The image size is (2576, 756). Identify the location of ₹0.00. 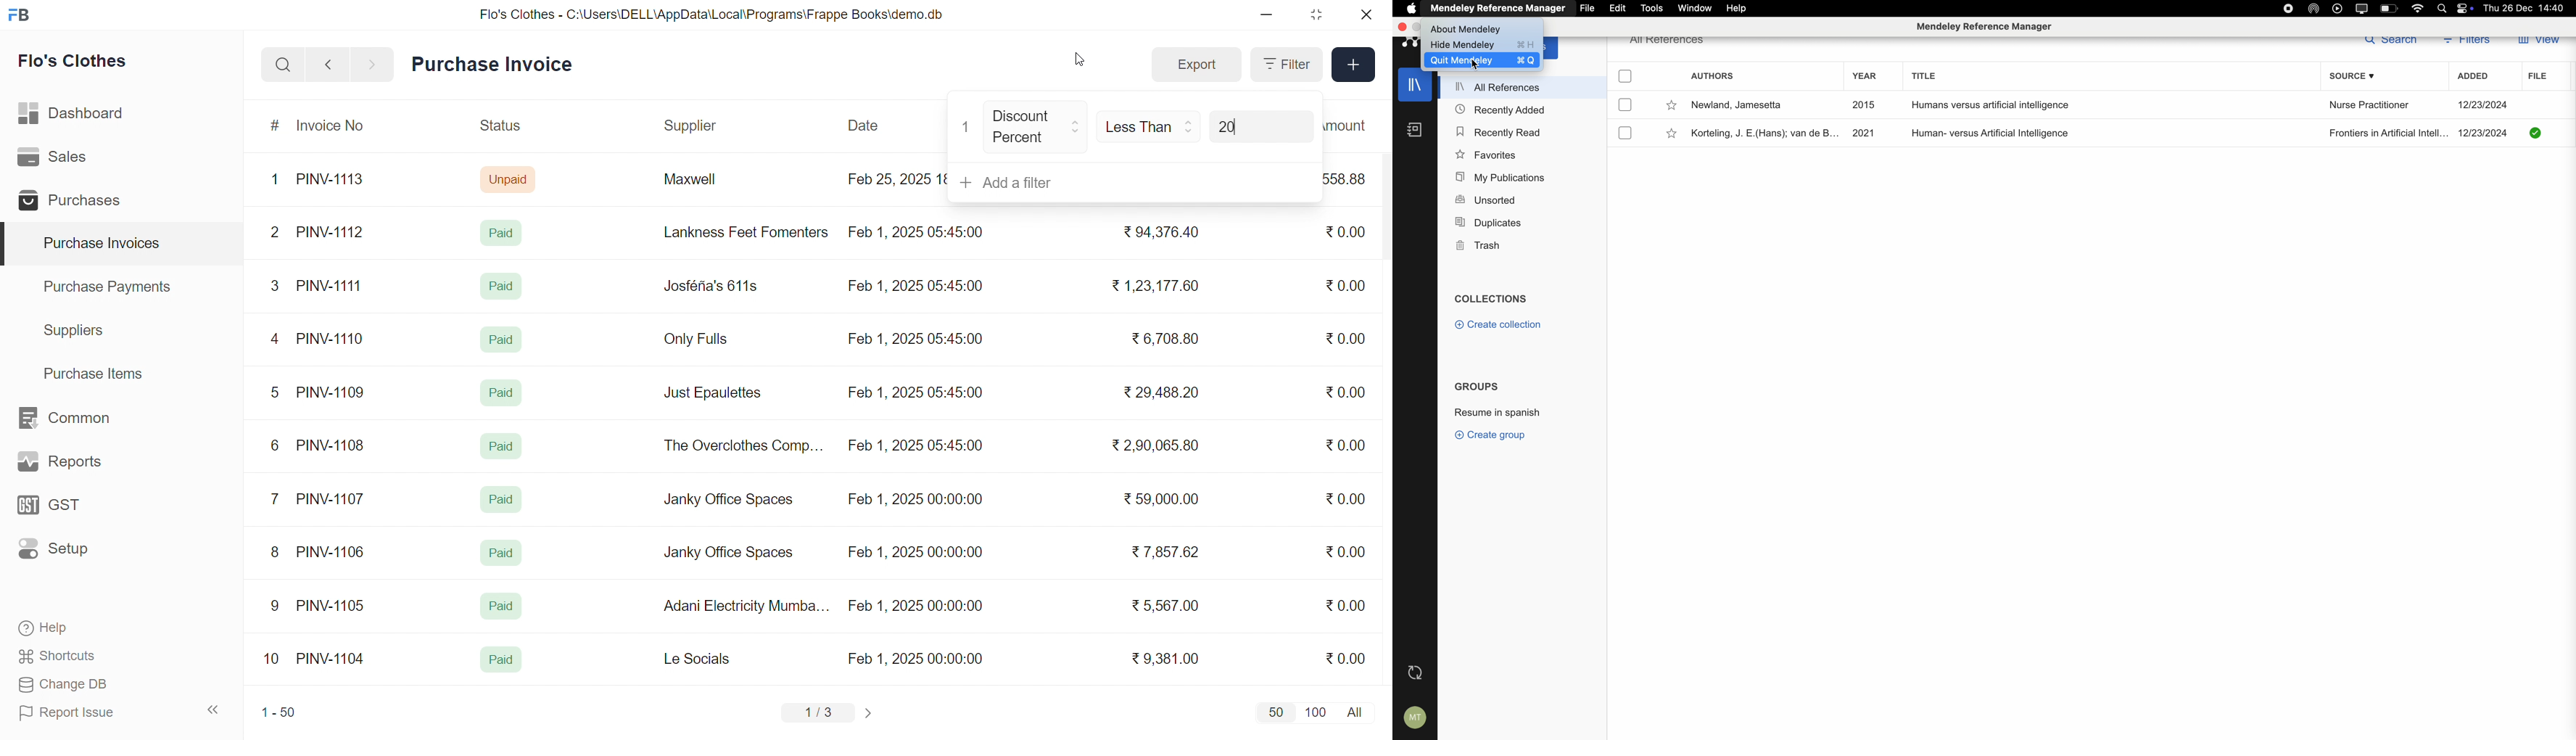
(1337, 392).